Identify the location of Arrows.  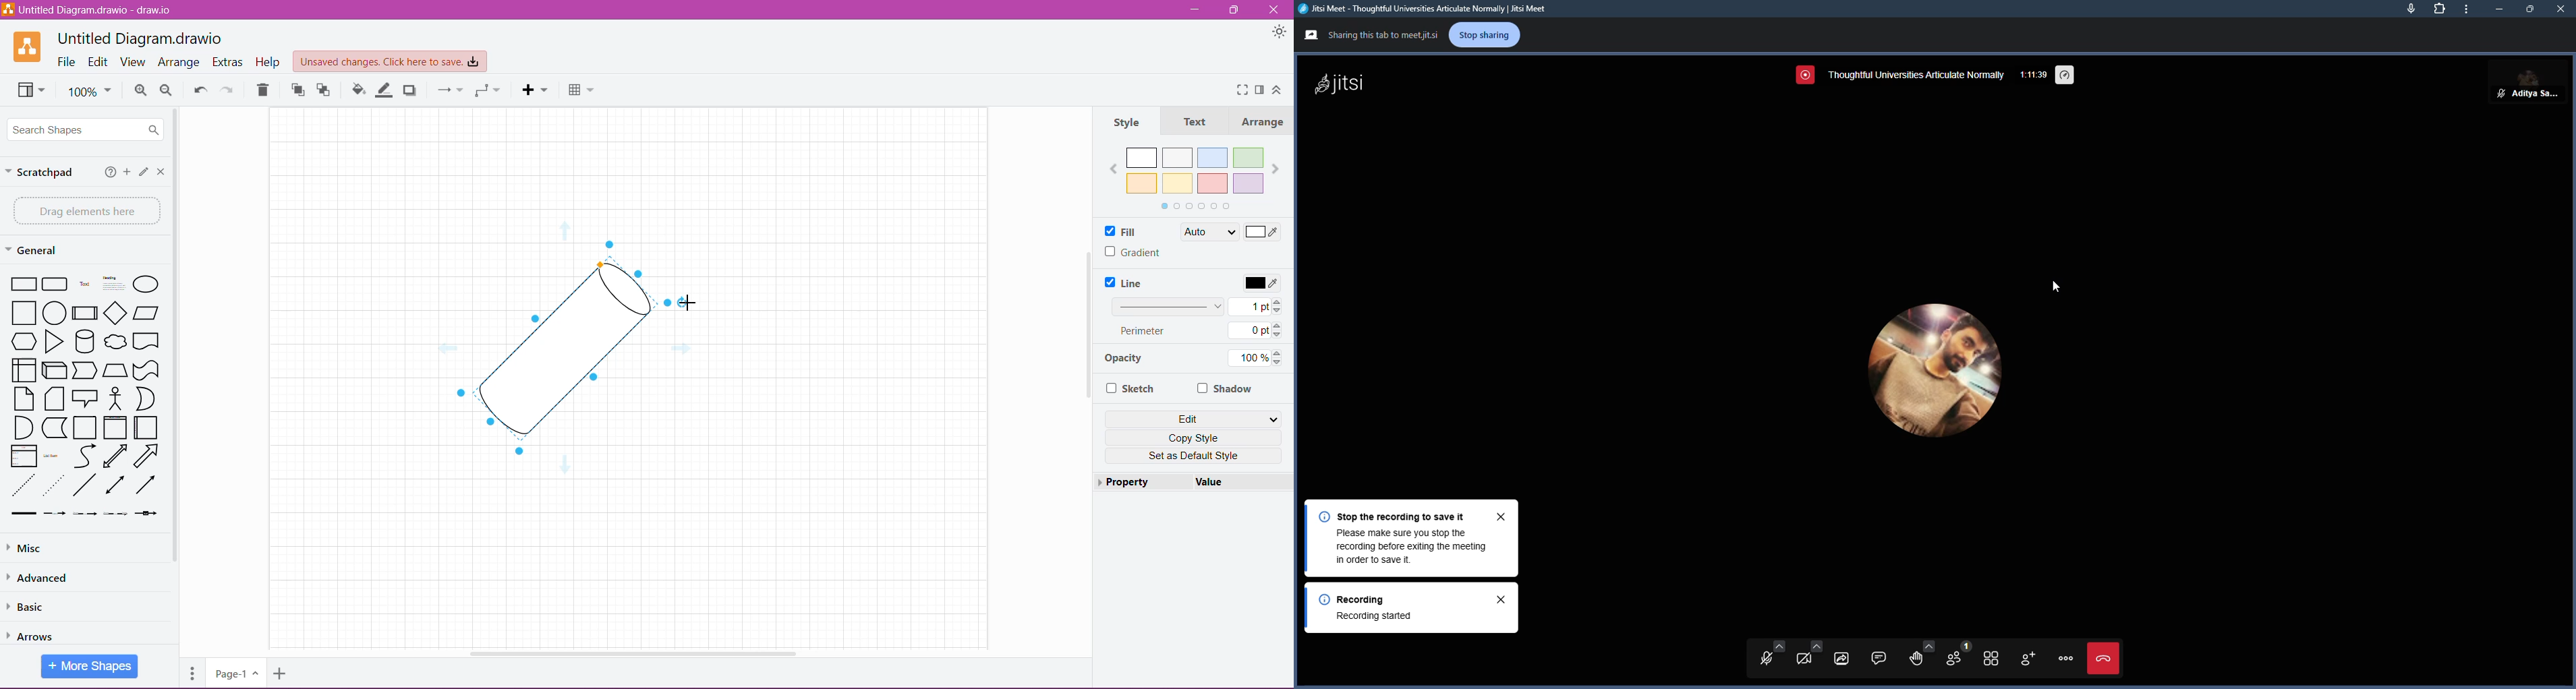
(38, 633).